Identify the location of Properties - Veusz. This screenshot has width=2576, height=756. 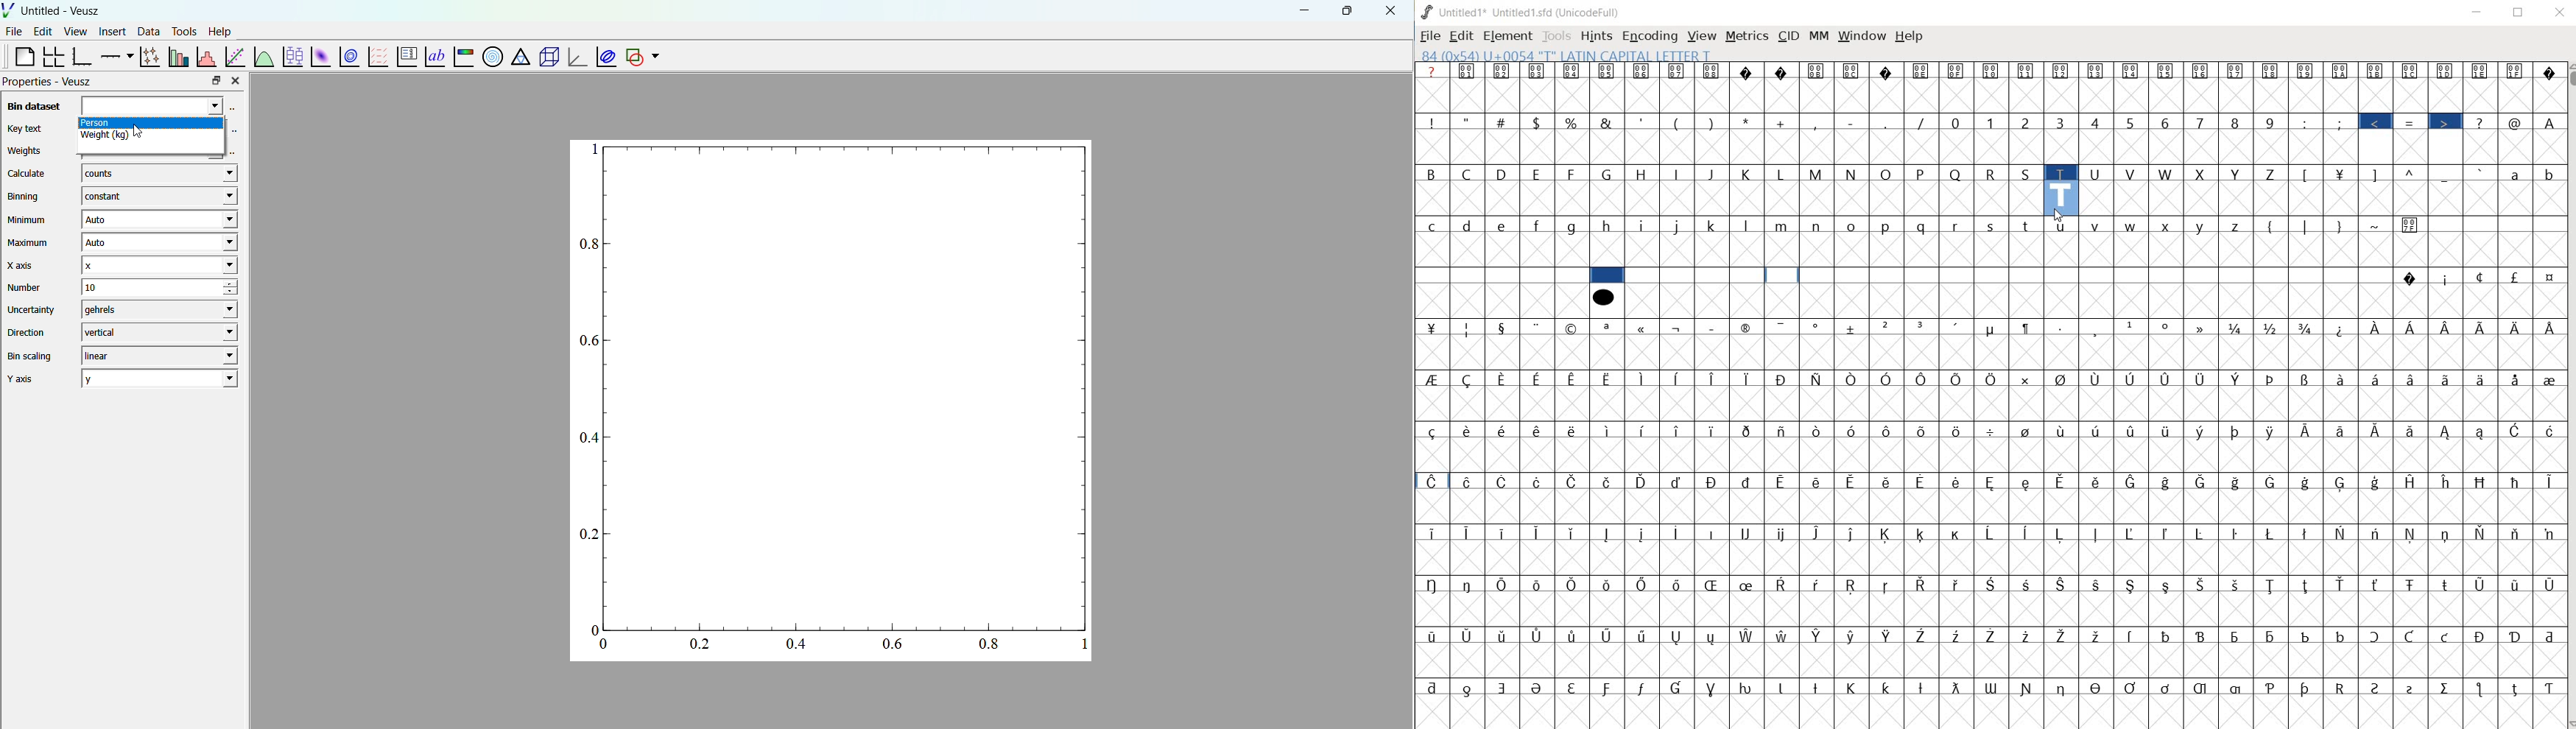
(49, 82).